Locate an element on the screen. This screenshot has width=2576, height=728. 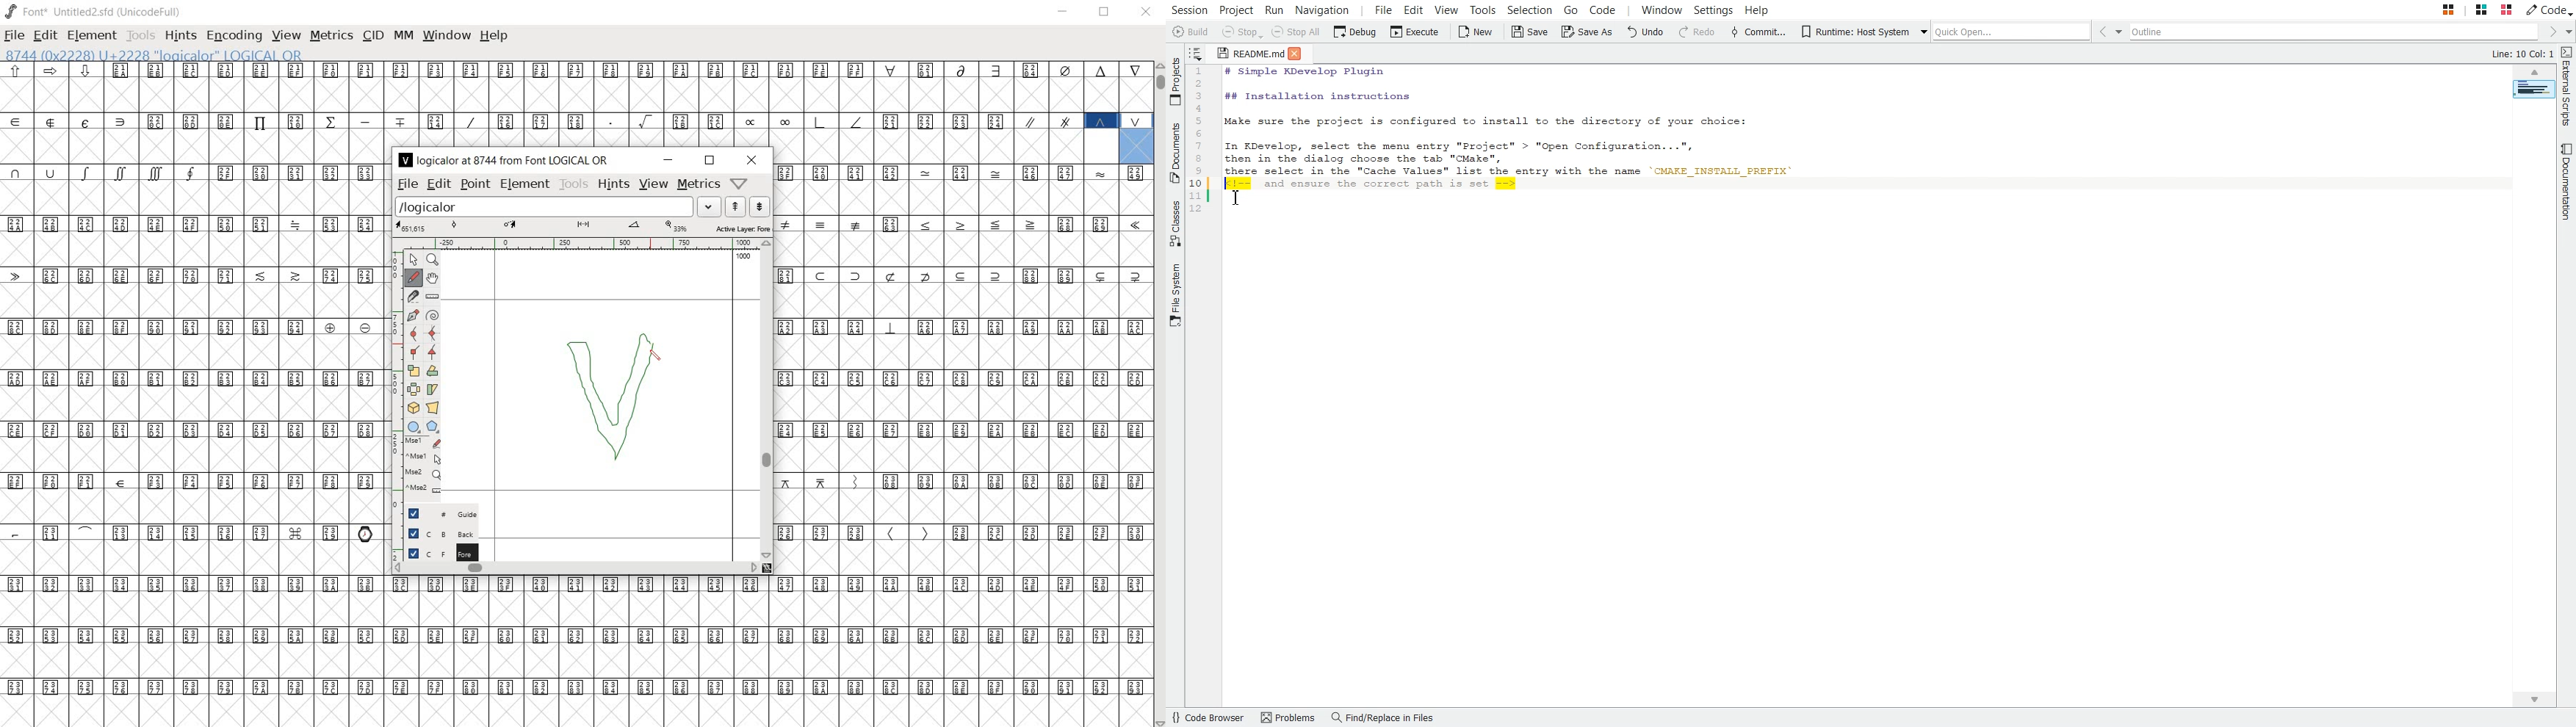
ruler is located at coordinates (578, 244).